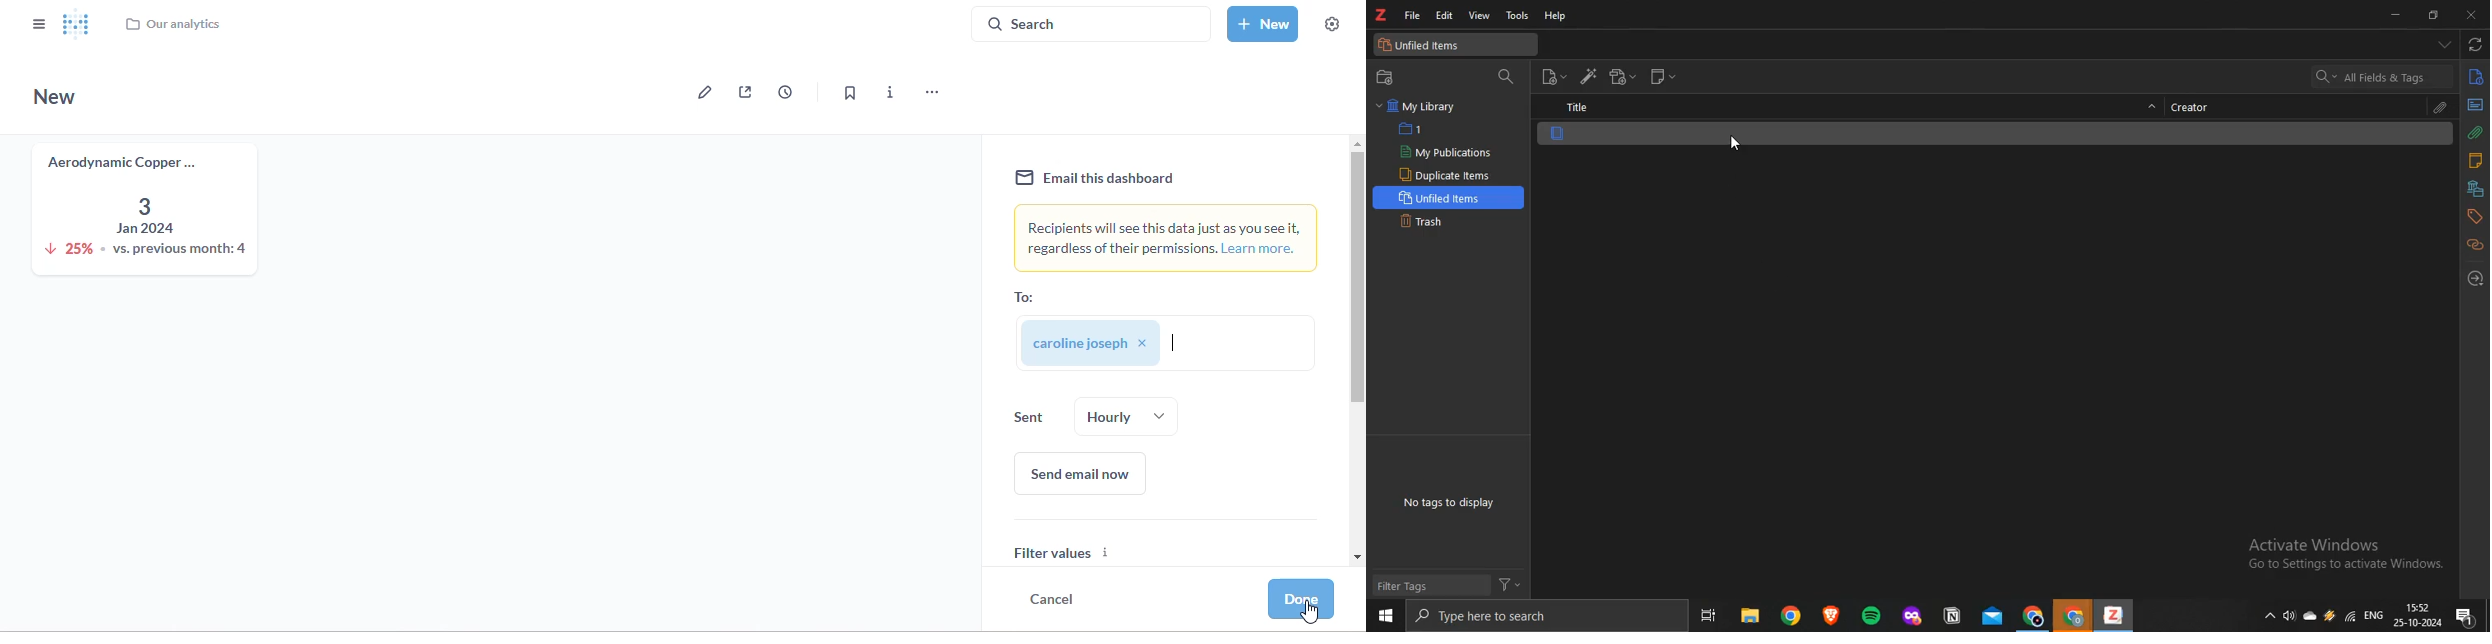 The image size is (2492, 644). What do you see at coordinates (1539, 616) in the screenshot?
I see `search` at bounding box center [1539, 616].